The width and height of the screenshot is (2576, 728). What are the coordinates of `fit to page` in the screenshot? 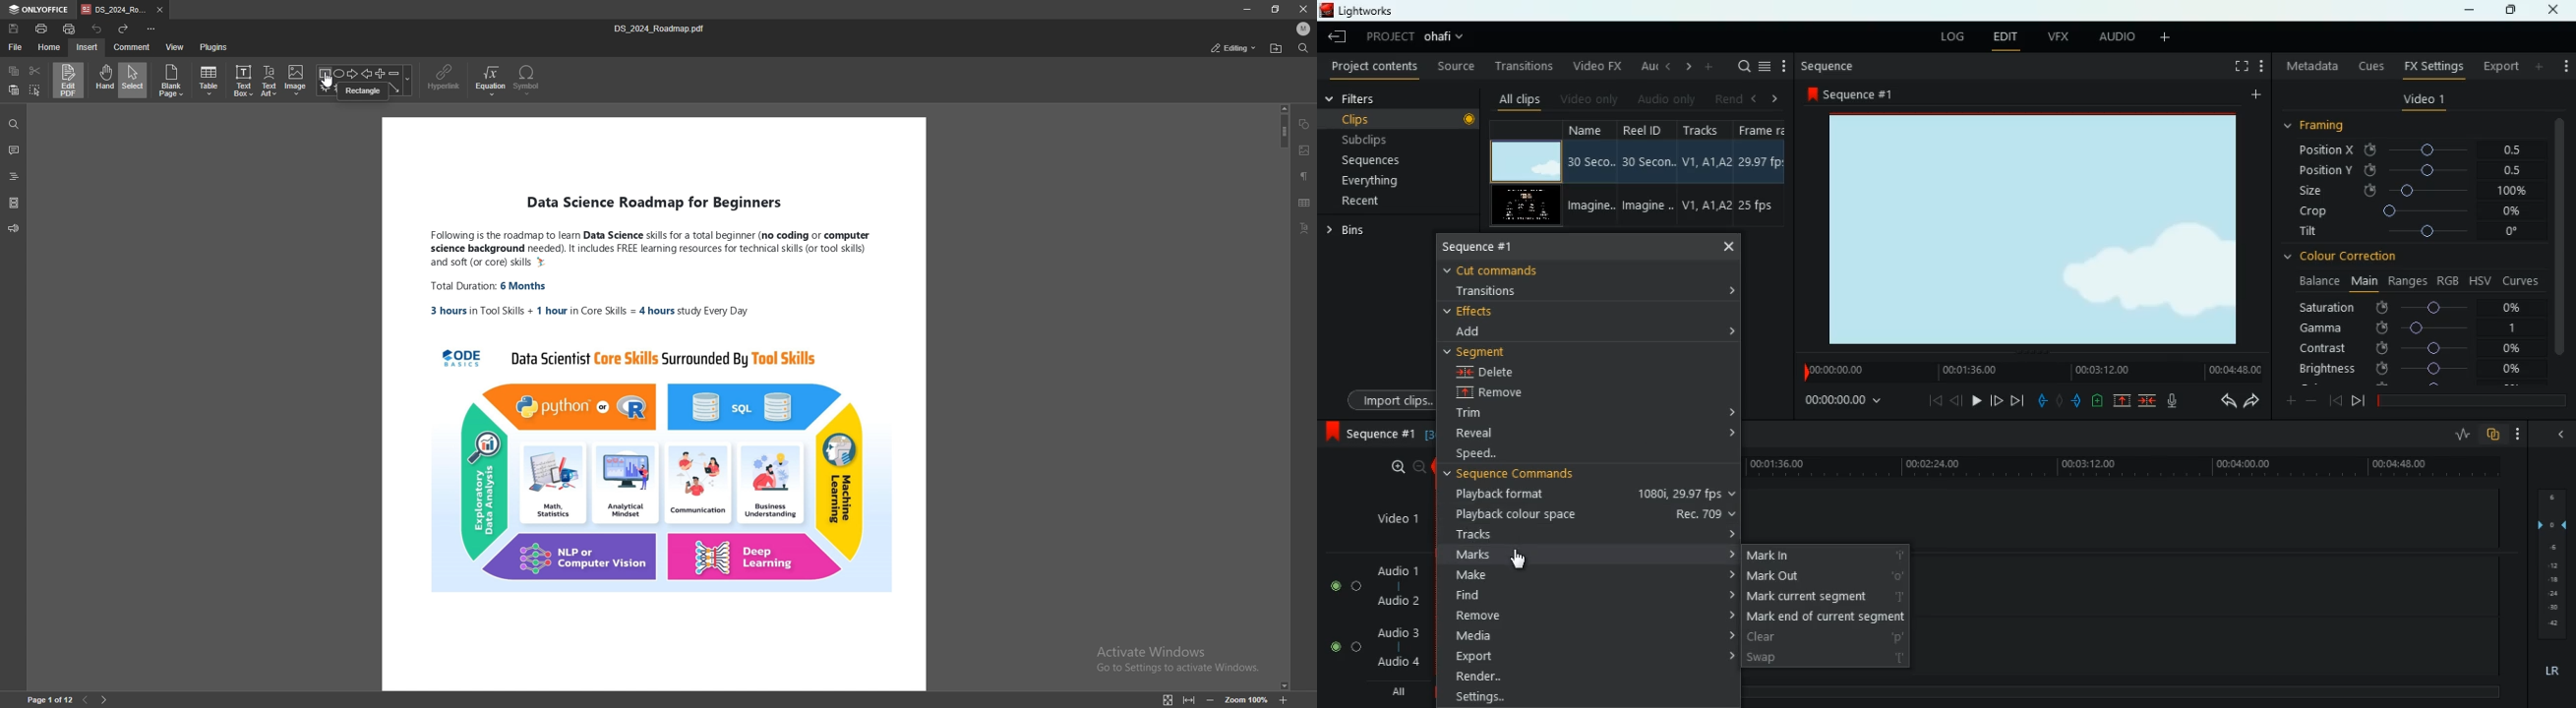 It's located at (1167, 700).